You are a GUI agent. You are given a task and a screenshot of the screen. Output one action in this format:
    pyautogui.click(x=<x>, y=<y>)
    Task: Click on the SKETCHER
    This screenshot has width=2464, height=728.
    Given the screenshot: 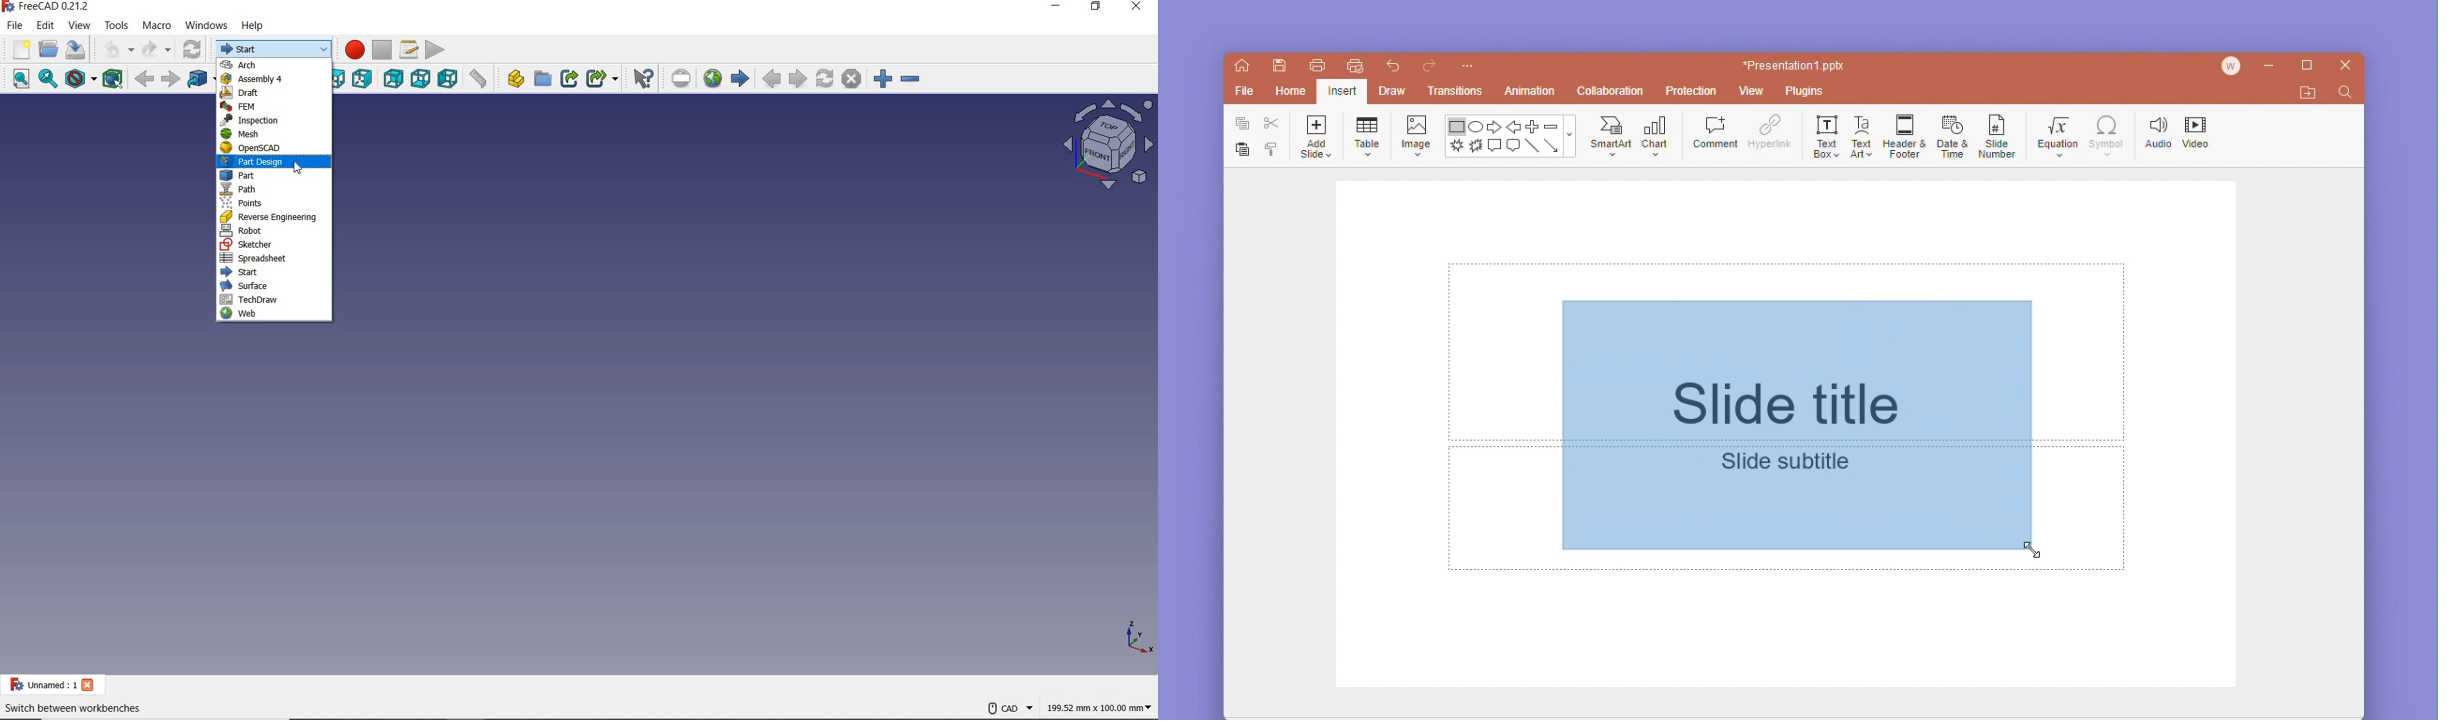 What is the action you would take?
    pyautogui.click(x=276, y=246)
    